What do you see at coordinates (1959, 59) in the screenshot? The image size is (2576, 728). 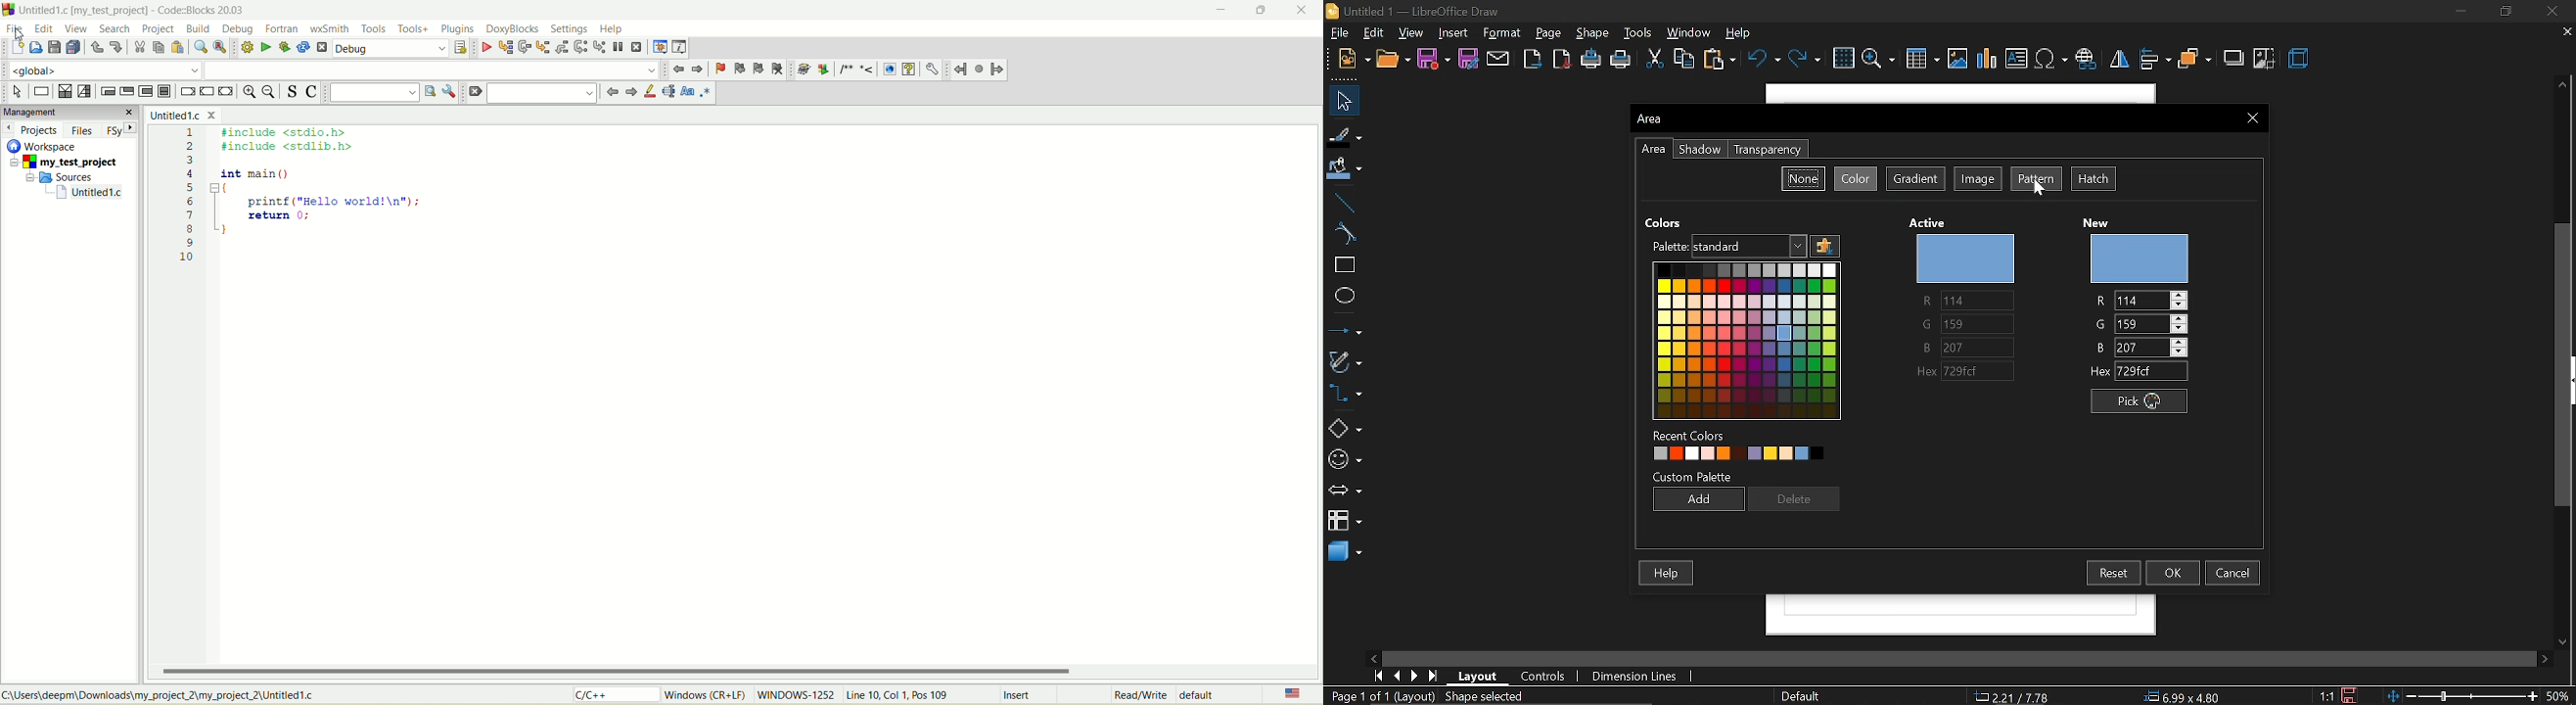 I see `insert image` at bounding box center [1959, 59].